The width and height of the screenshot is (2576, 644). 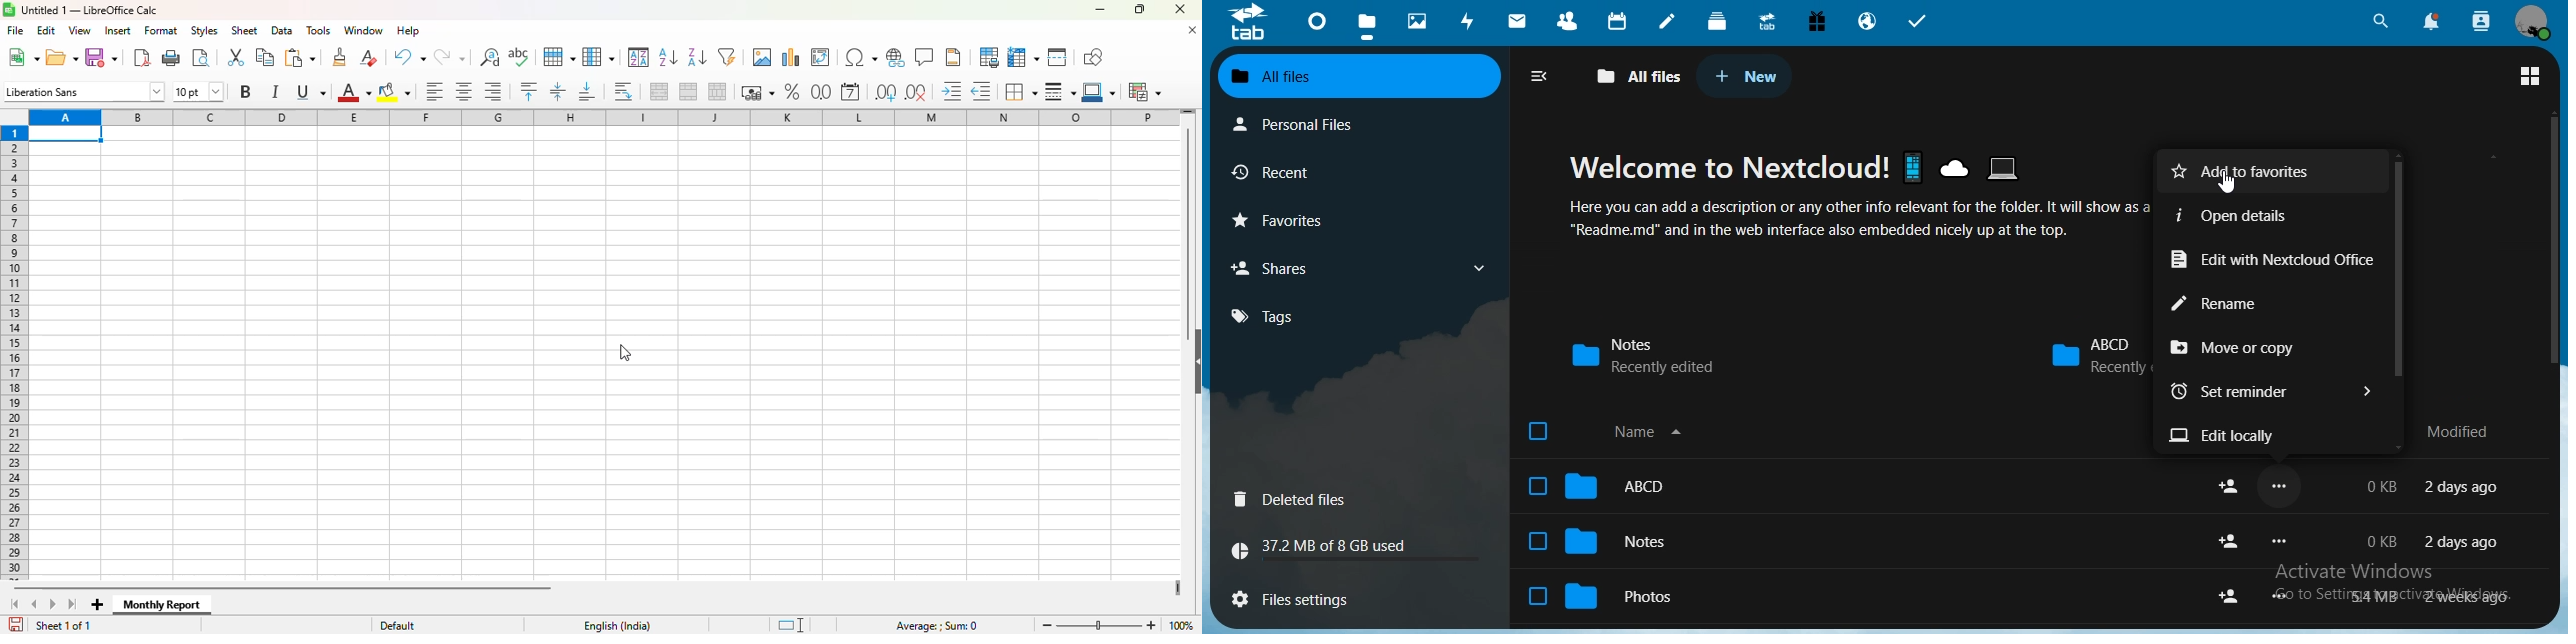 What do you see at coordinates (1273, 171) in the screenshot?
I see `recent` at bounding box center [1273, 171].